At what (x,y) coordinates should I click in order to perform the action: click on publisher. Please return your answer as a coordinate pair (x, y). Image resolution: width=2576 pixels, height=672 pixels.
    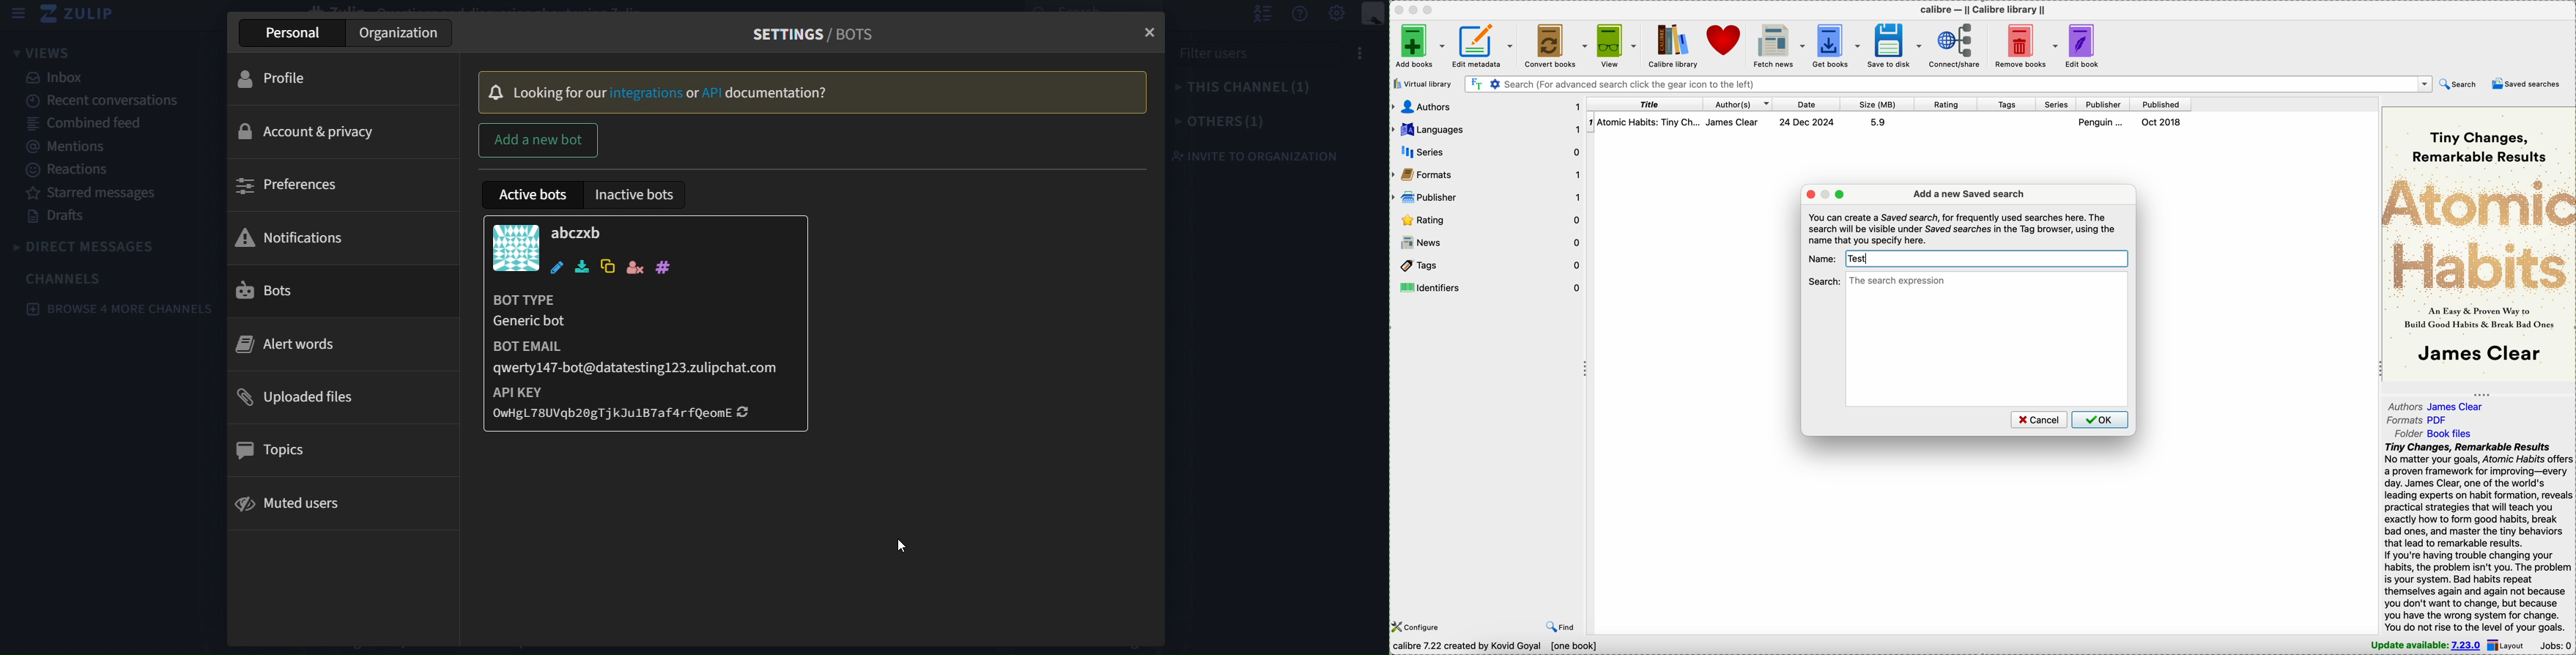
    Looking at the image, I should click on (1487, 199).